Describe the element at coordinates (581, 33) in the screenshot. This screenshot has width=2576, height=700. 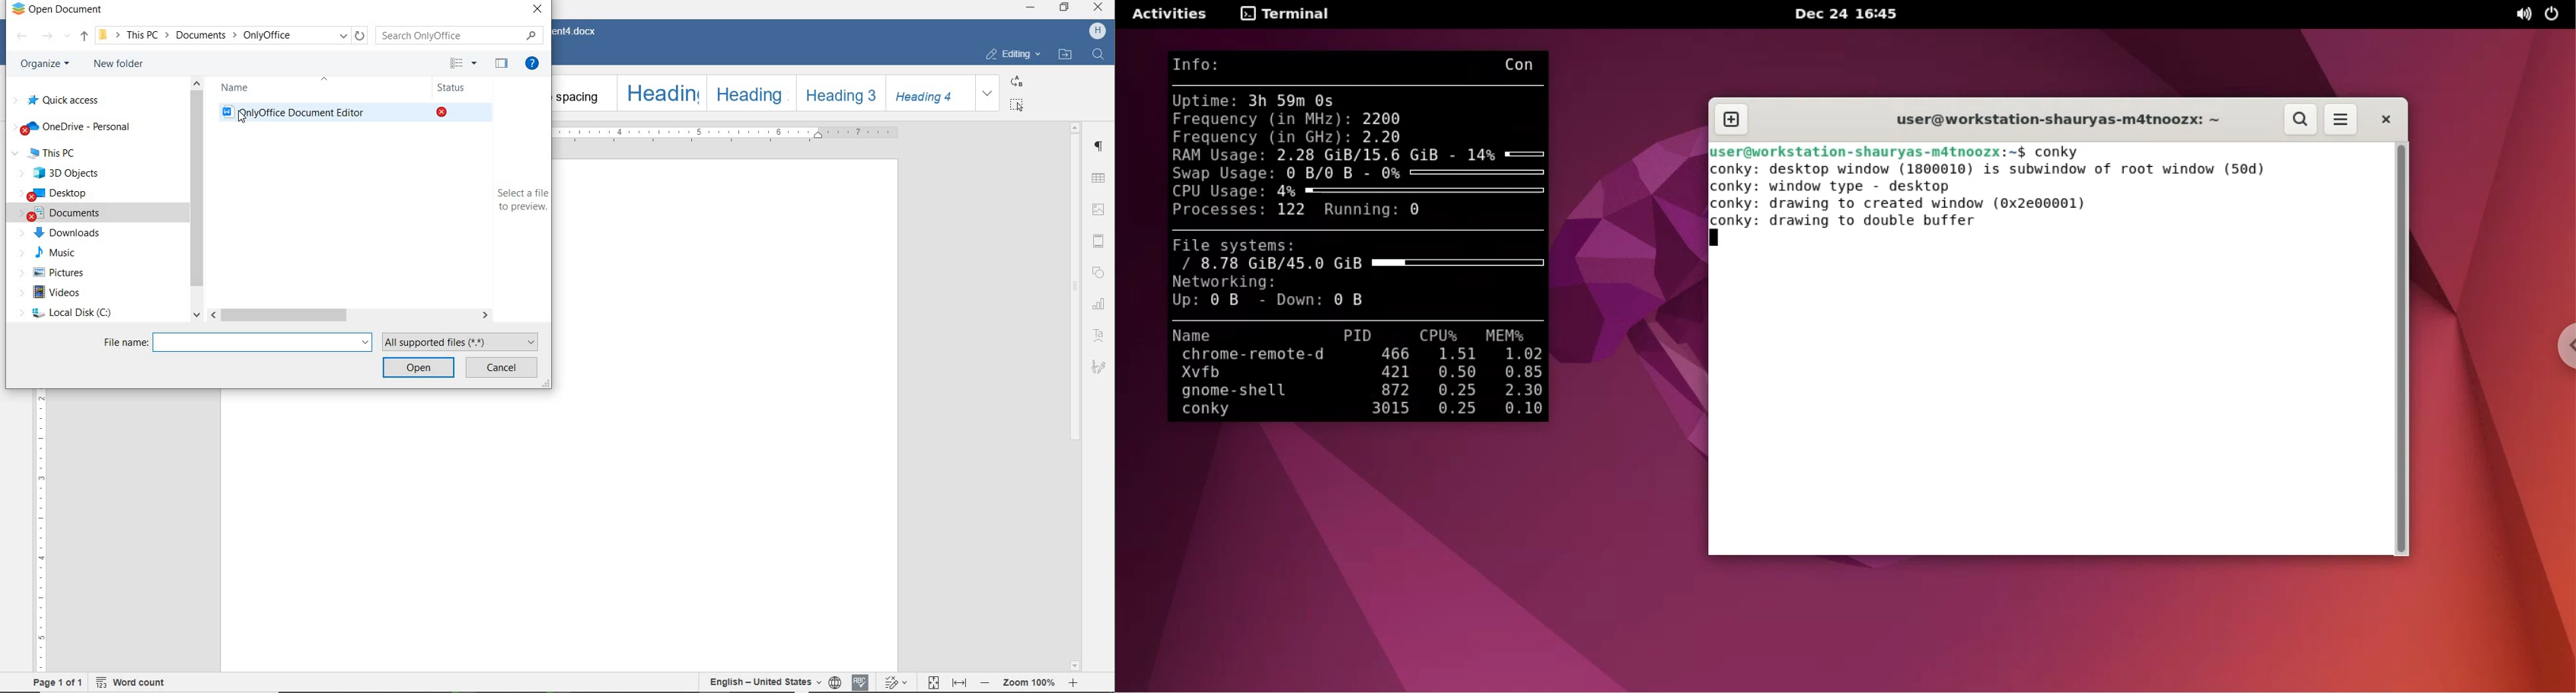
I see `Document4.docx(document name)` at that location.